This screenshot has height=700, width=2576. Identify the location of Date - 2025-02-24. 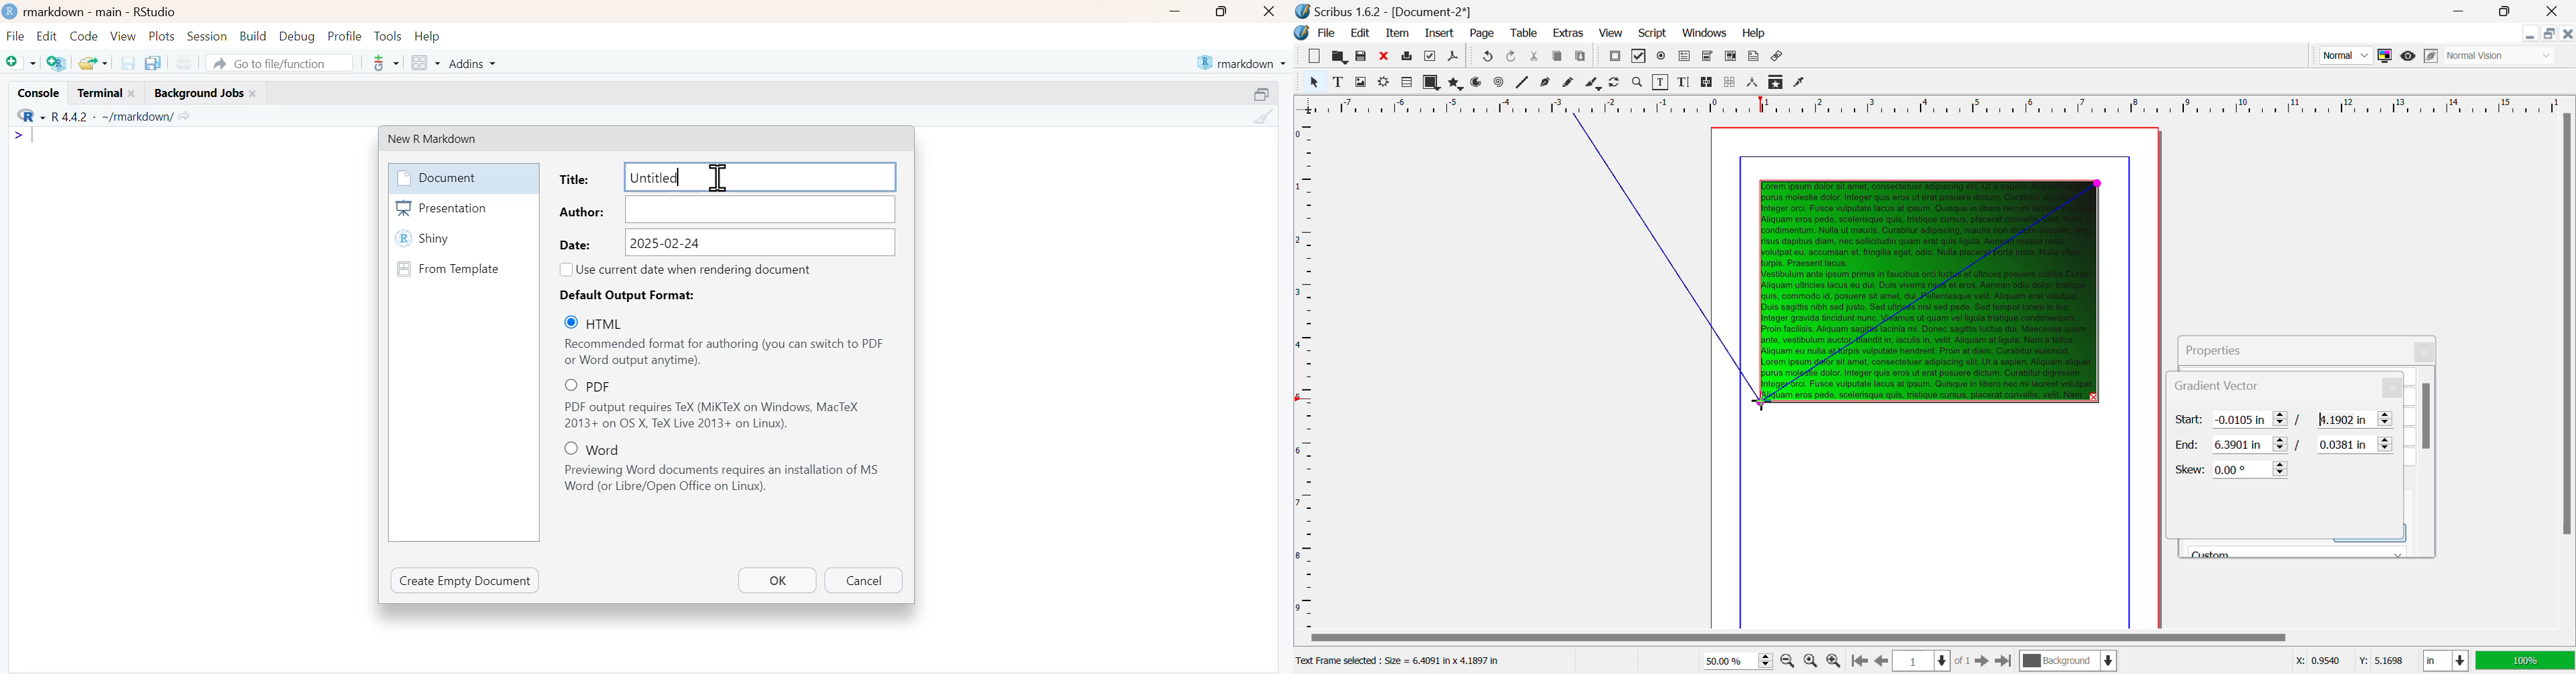
(726, 242).